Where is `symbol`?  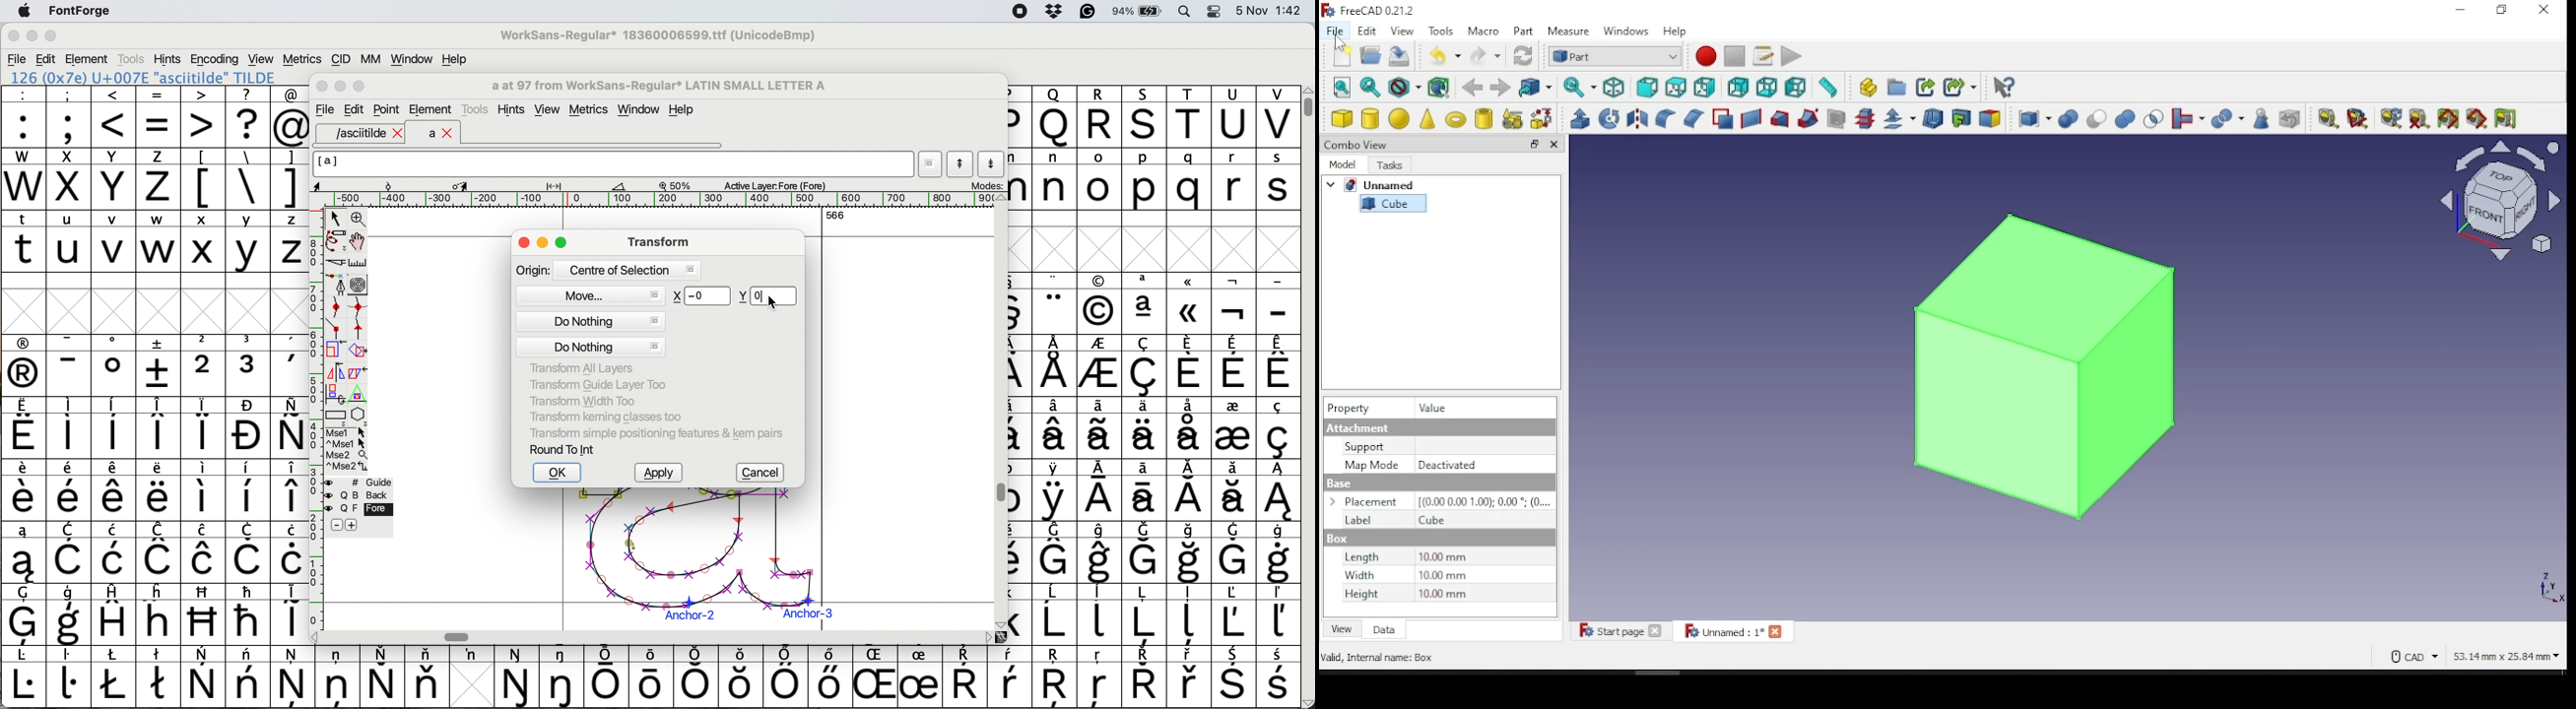
symbol is located at coordinates (23, 677).